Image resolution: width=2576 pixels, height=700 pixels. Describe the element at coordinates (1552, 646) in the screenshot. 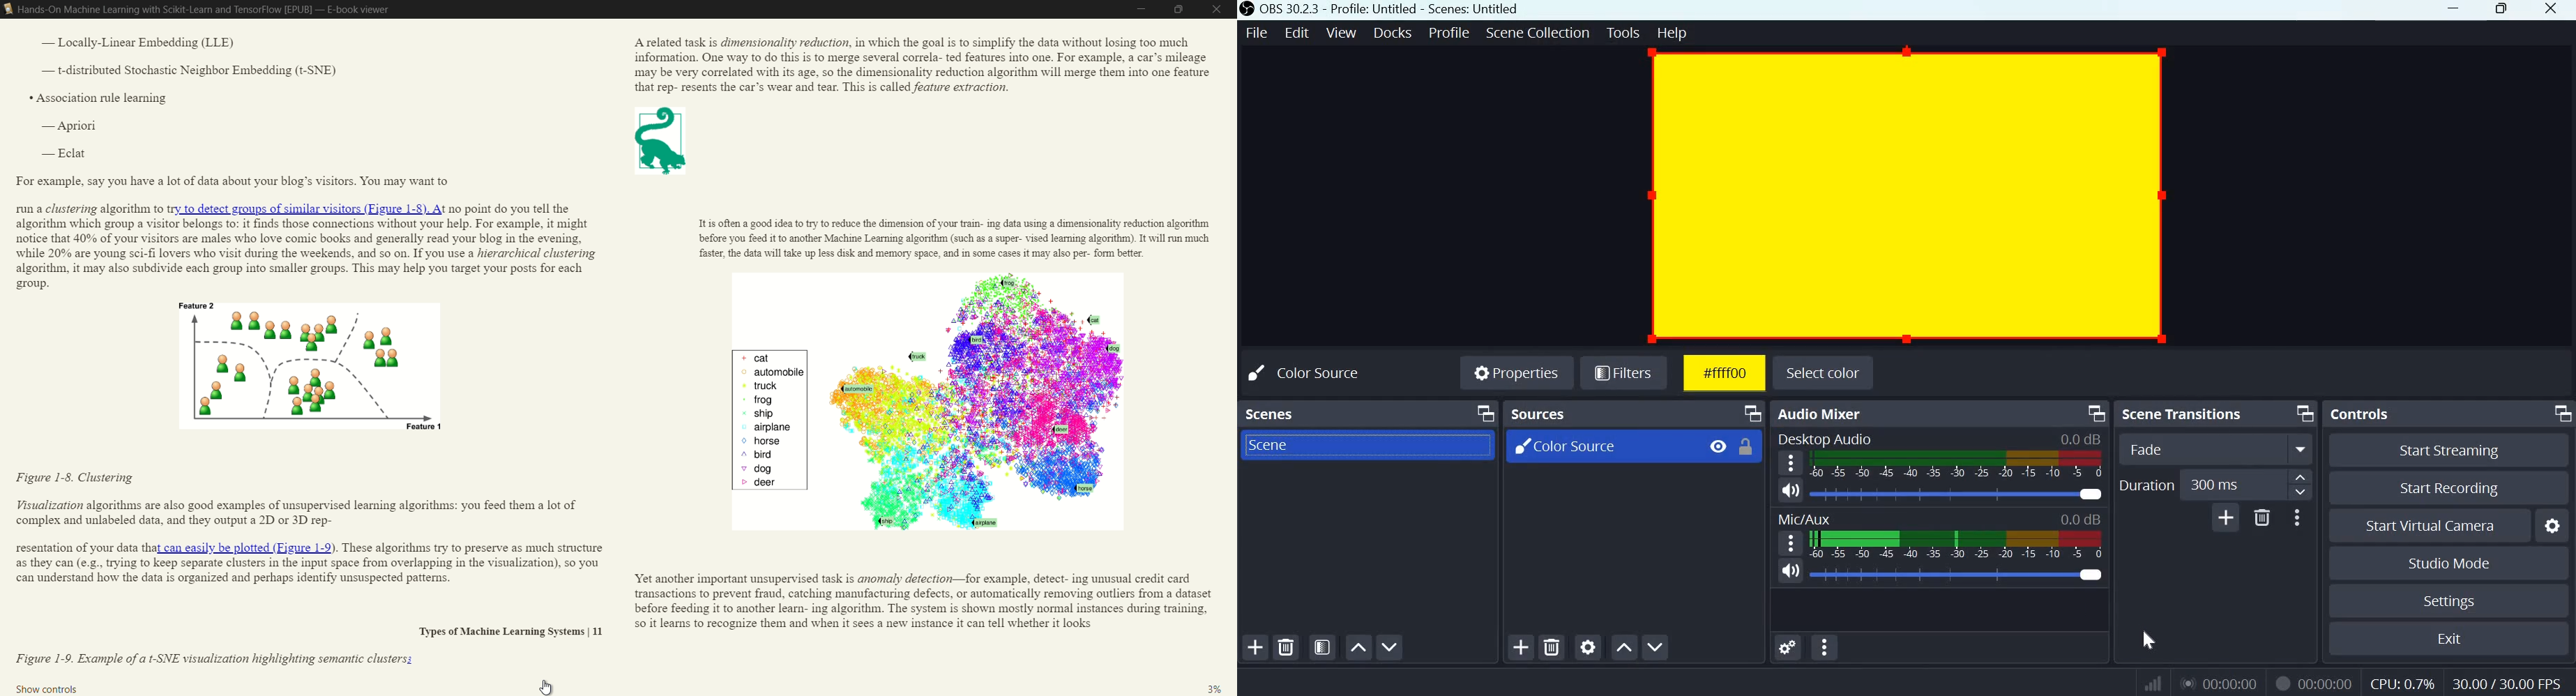

I see `Remove selected source(s)` at that location.